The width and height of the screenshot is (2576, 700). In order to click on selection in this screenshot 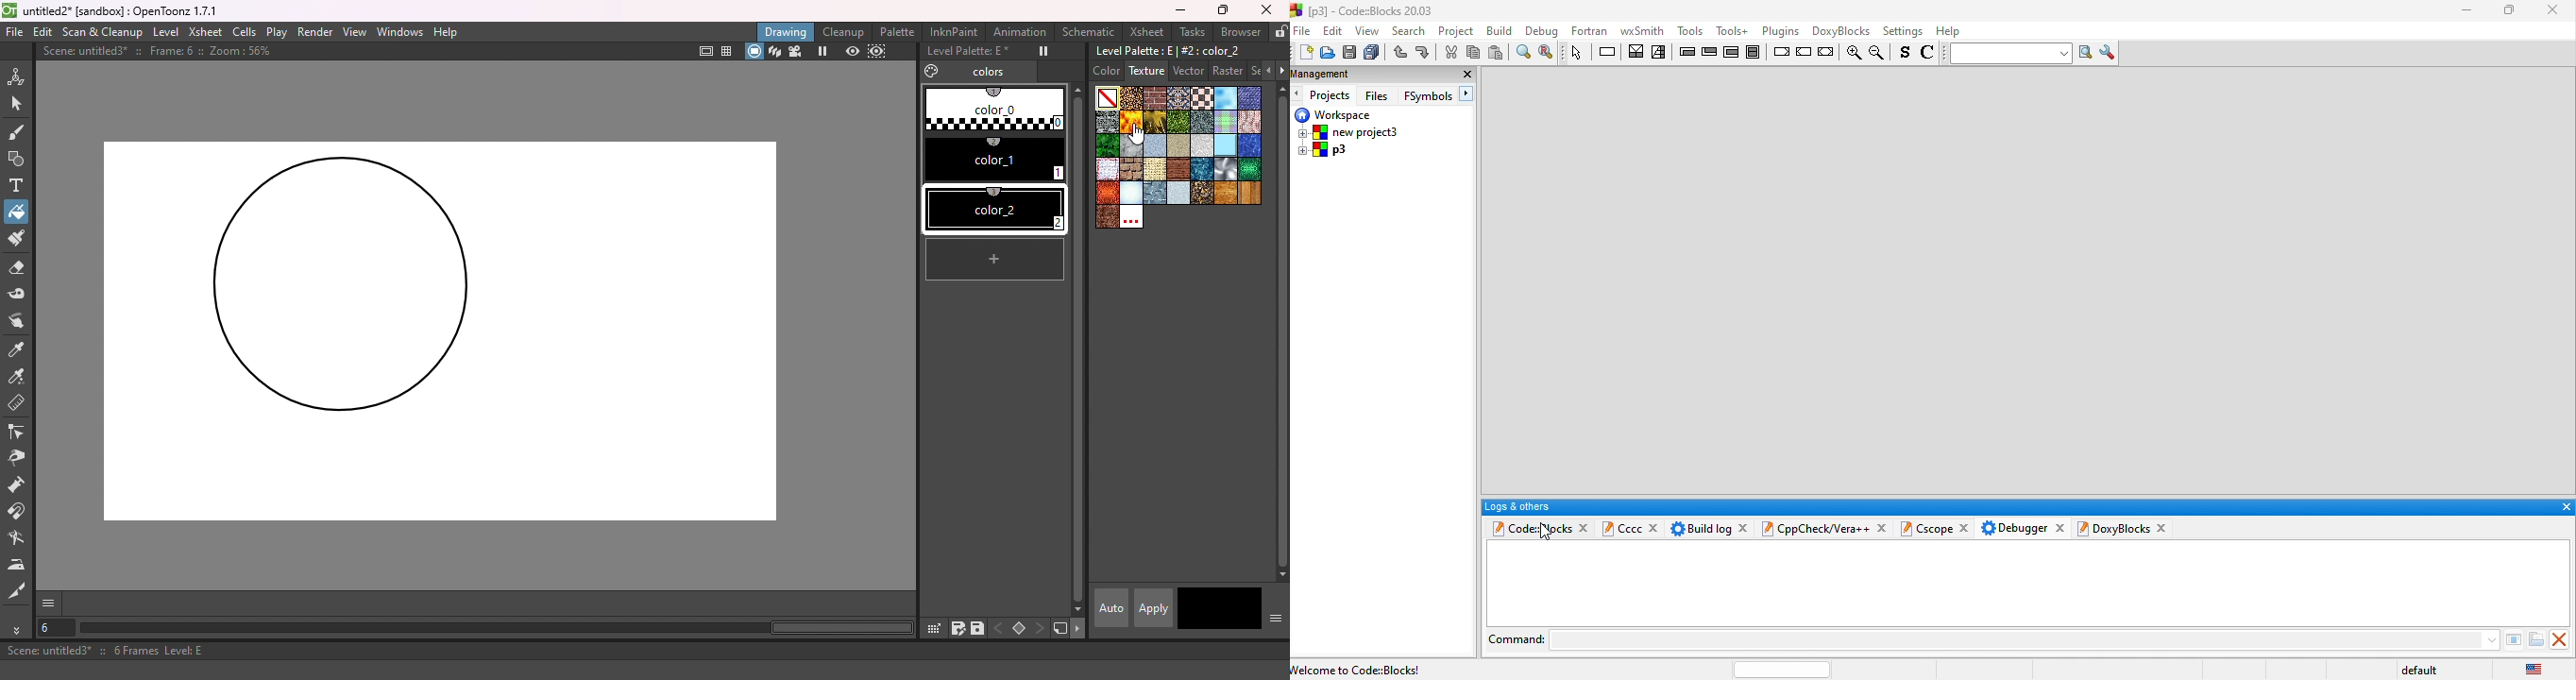, I will do `click(1660, 53)`.